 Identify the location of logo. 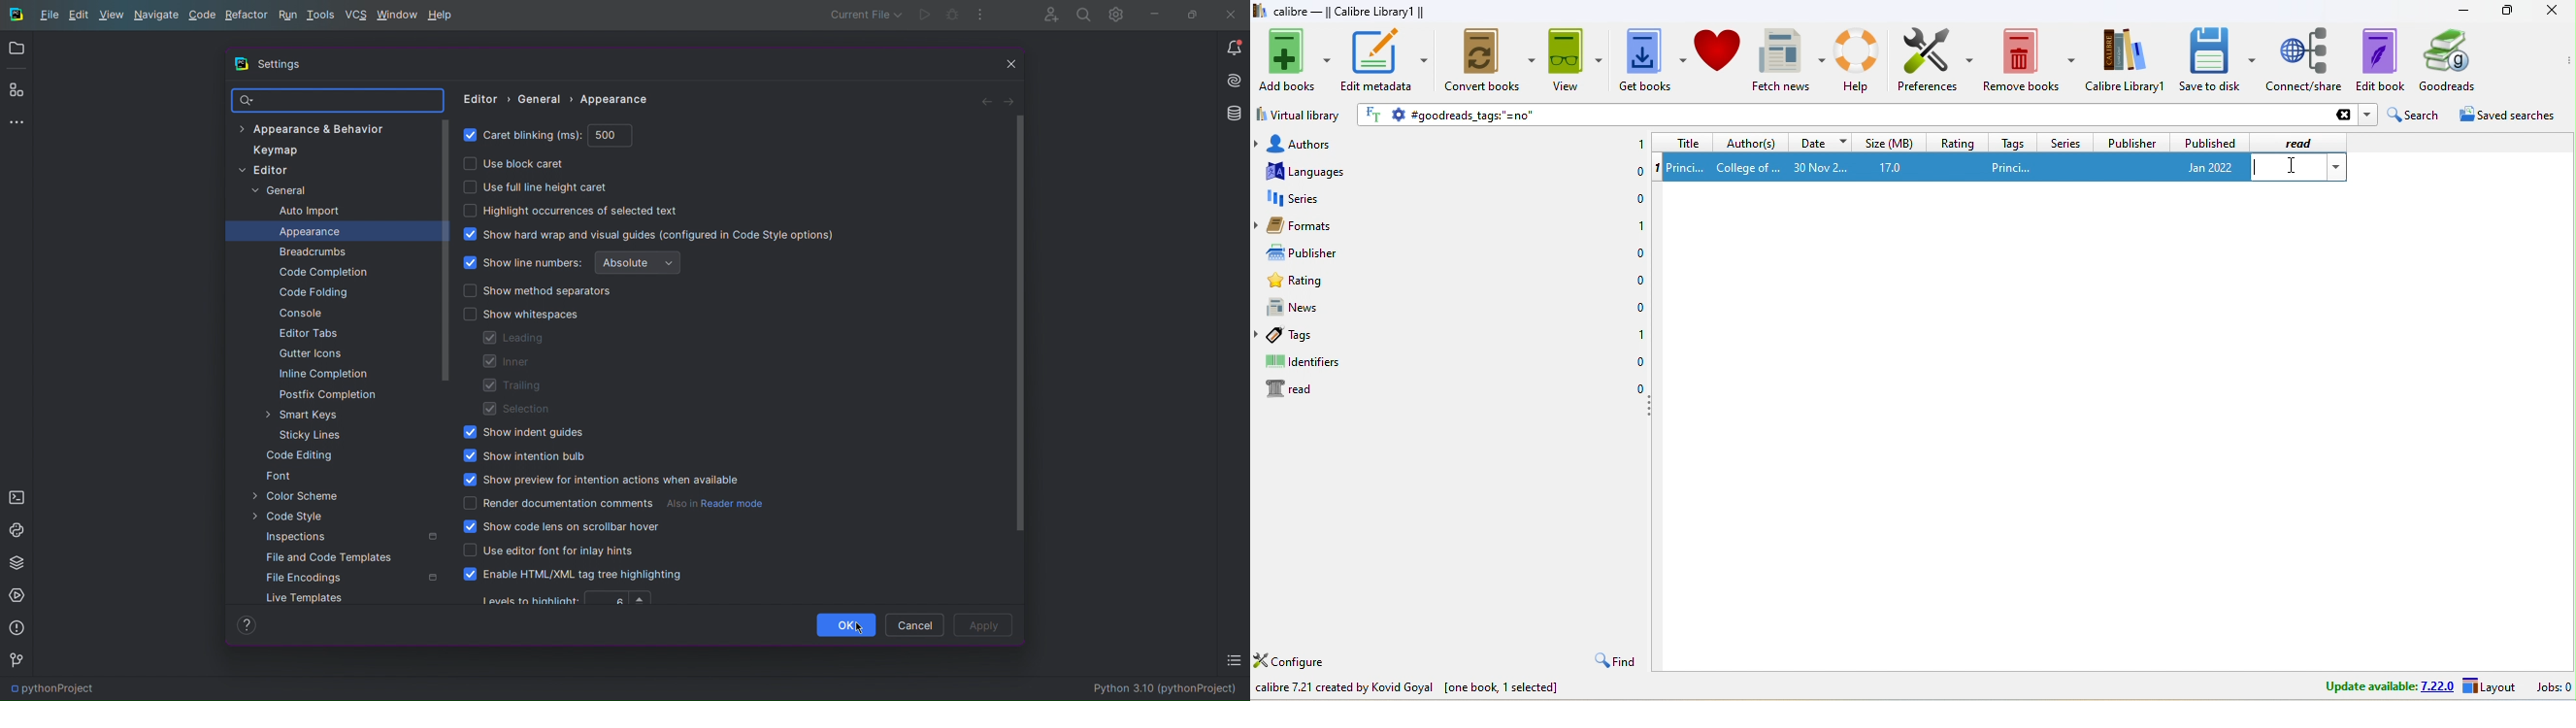
(1259, 10).